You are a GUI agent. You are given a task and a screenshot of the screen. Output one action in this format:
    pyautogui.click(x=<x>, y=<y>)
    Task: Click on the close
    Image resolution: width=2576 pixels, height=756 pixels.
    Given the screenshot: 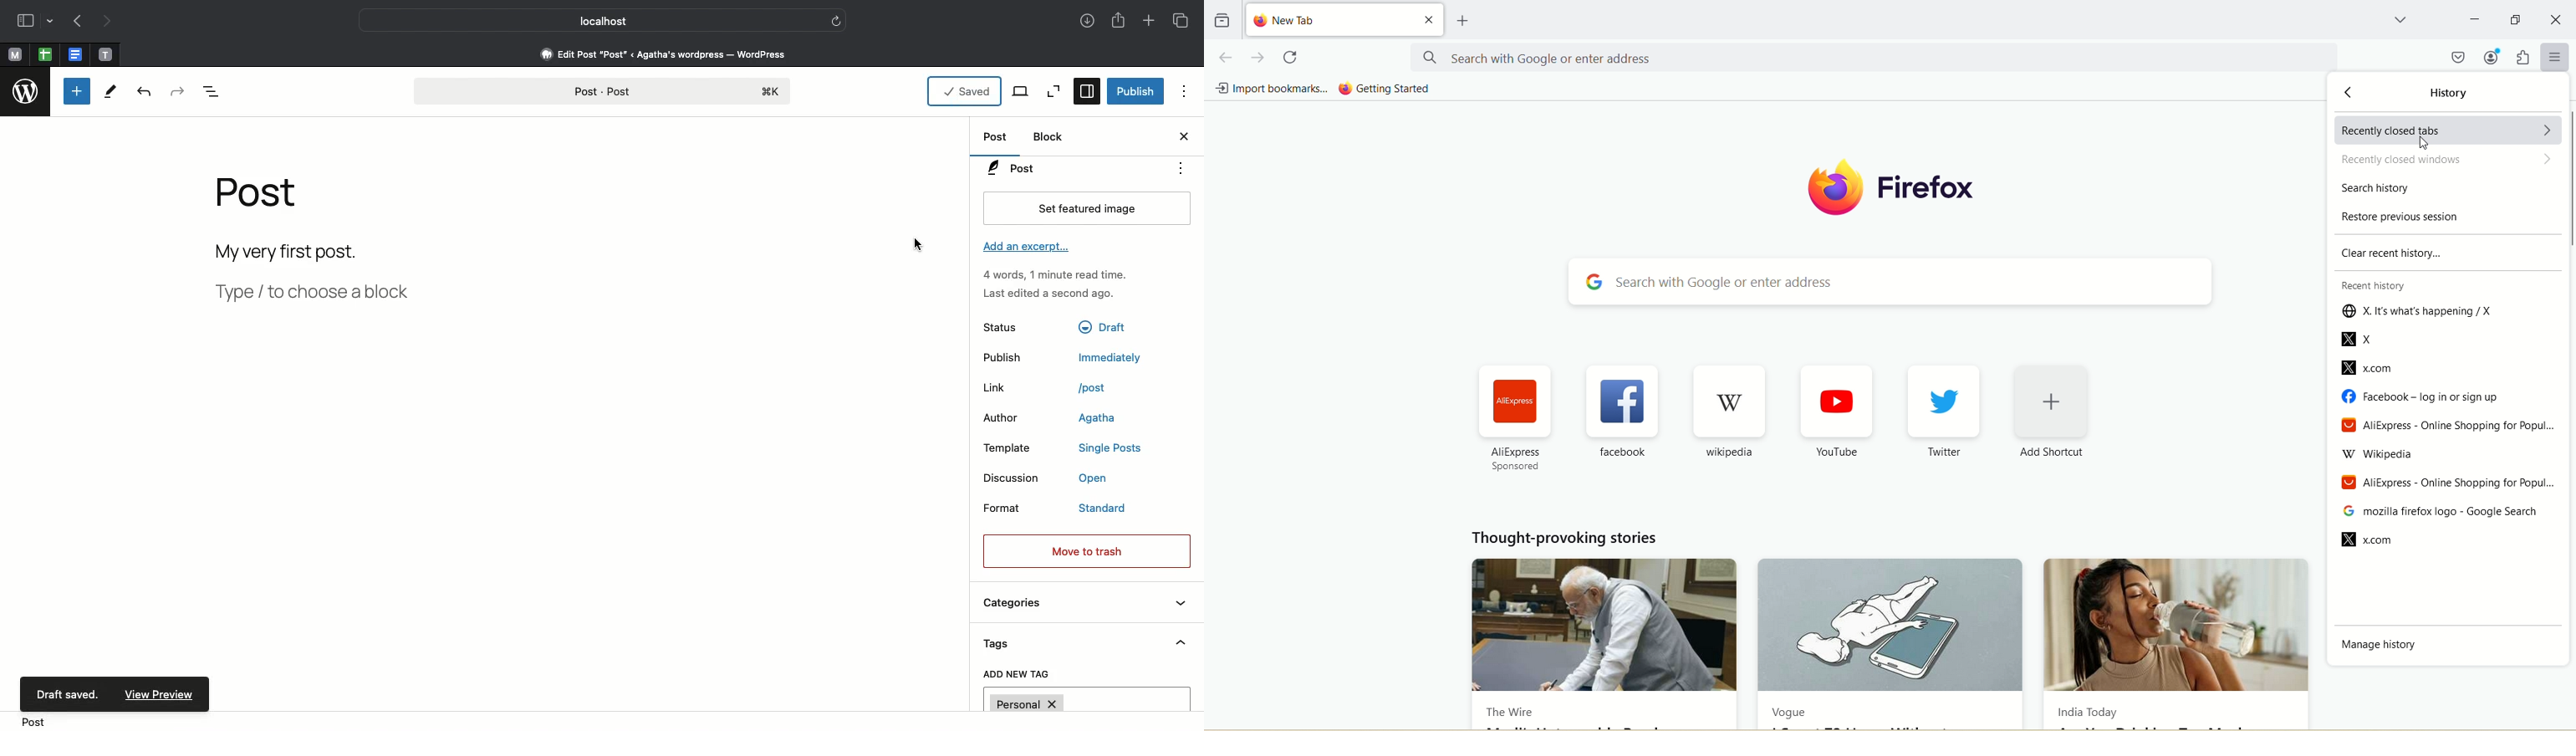 What is the action you would take?
    pyautogui.click(x=2556, y=19)
    